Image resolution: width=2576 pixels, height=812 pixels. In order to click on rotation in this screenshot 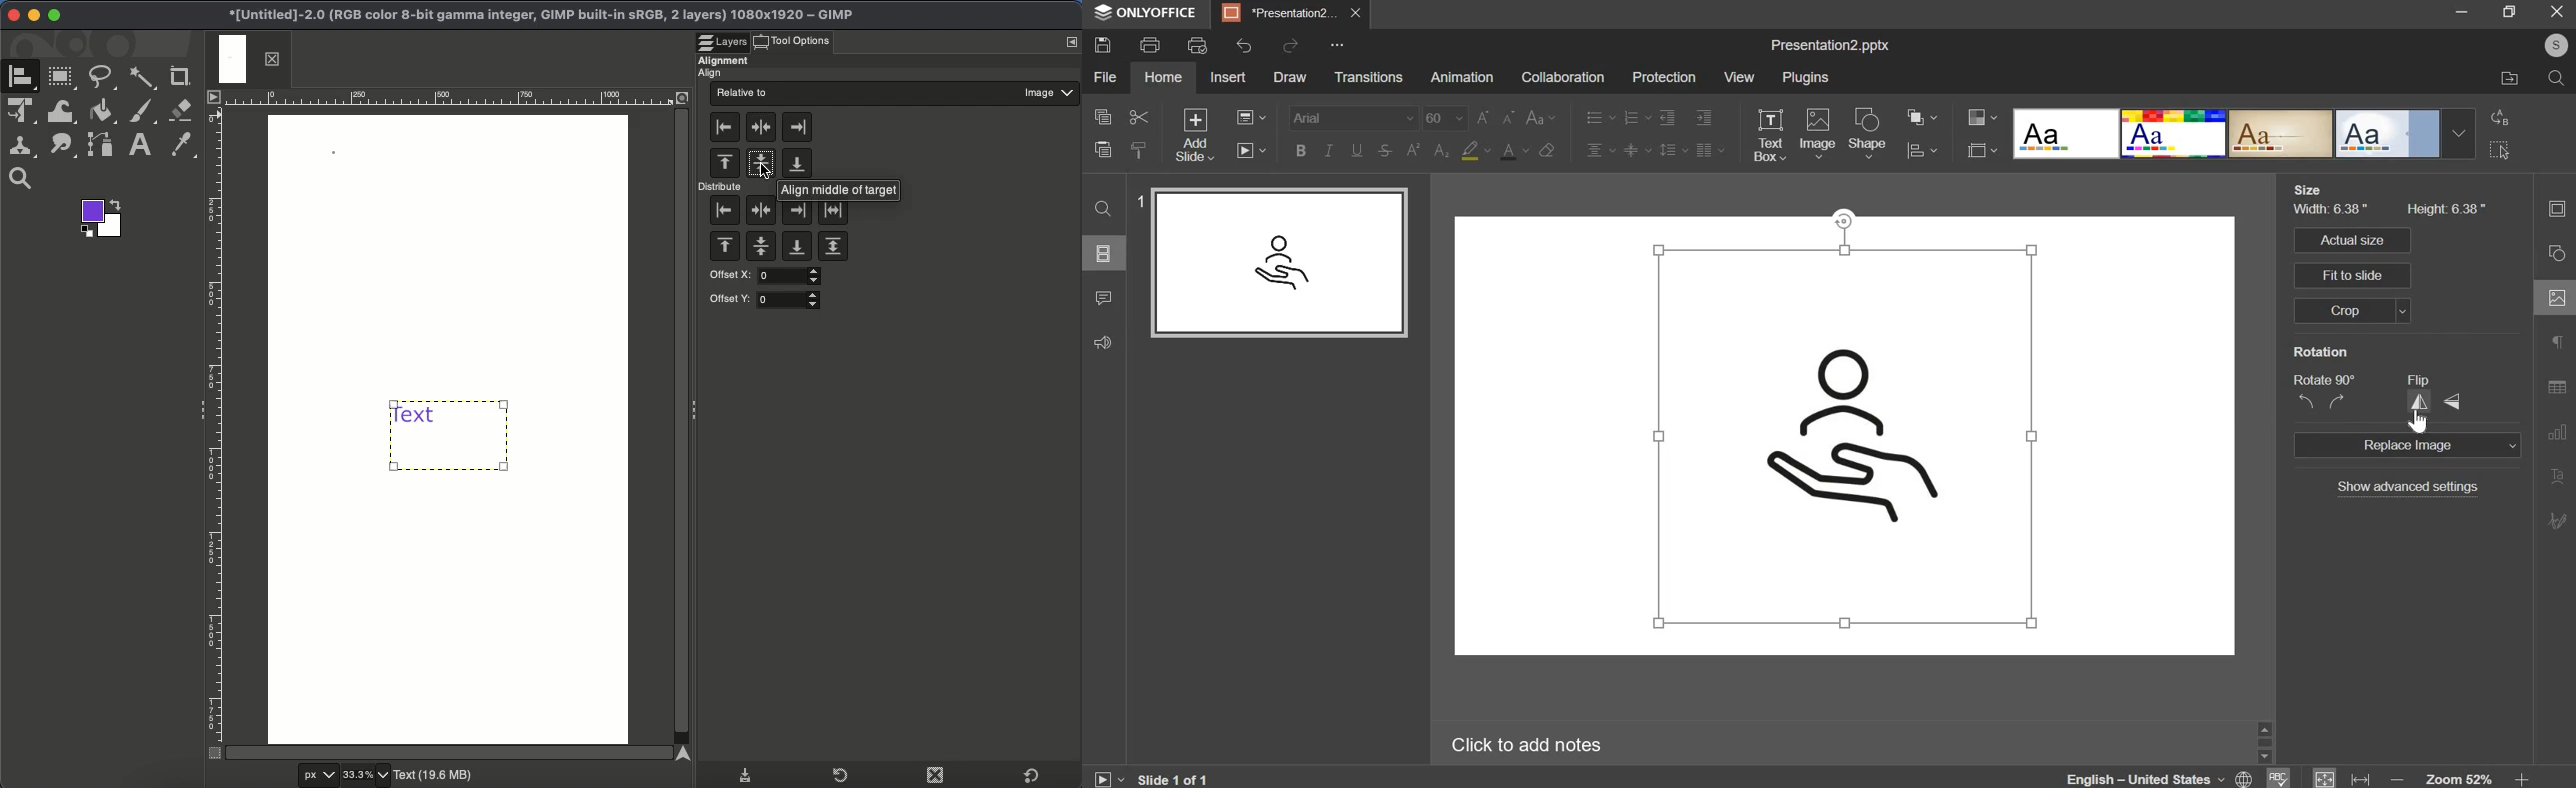, I will do `click(2320, 350)`.